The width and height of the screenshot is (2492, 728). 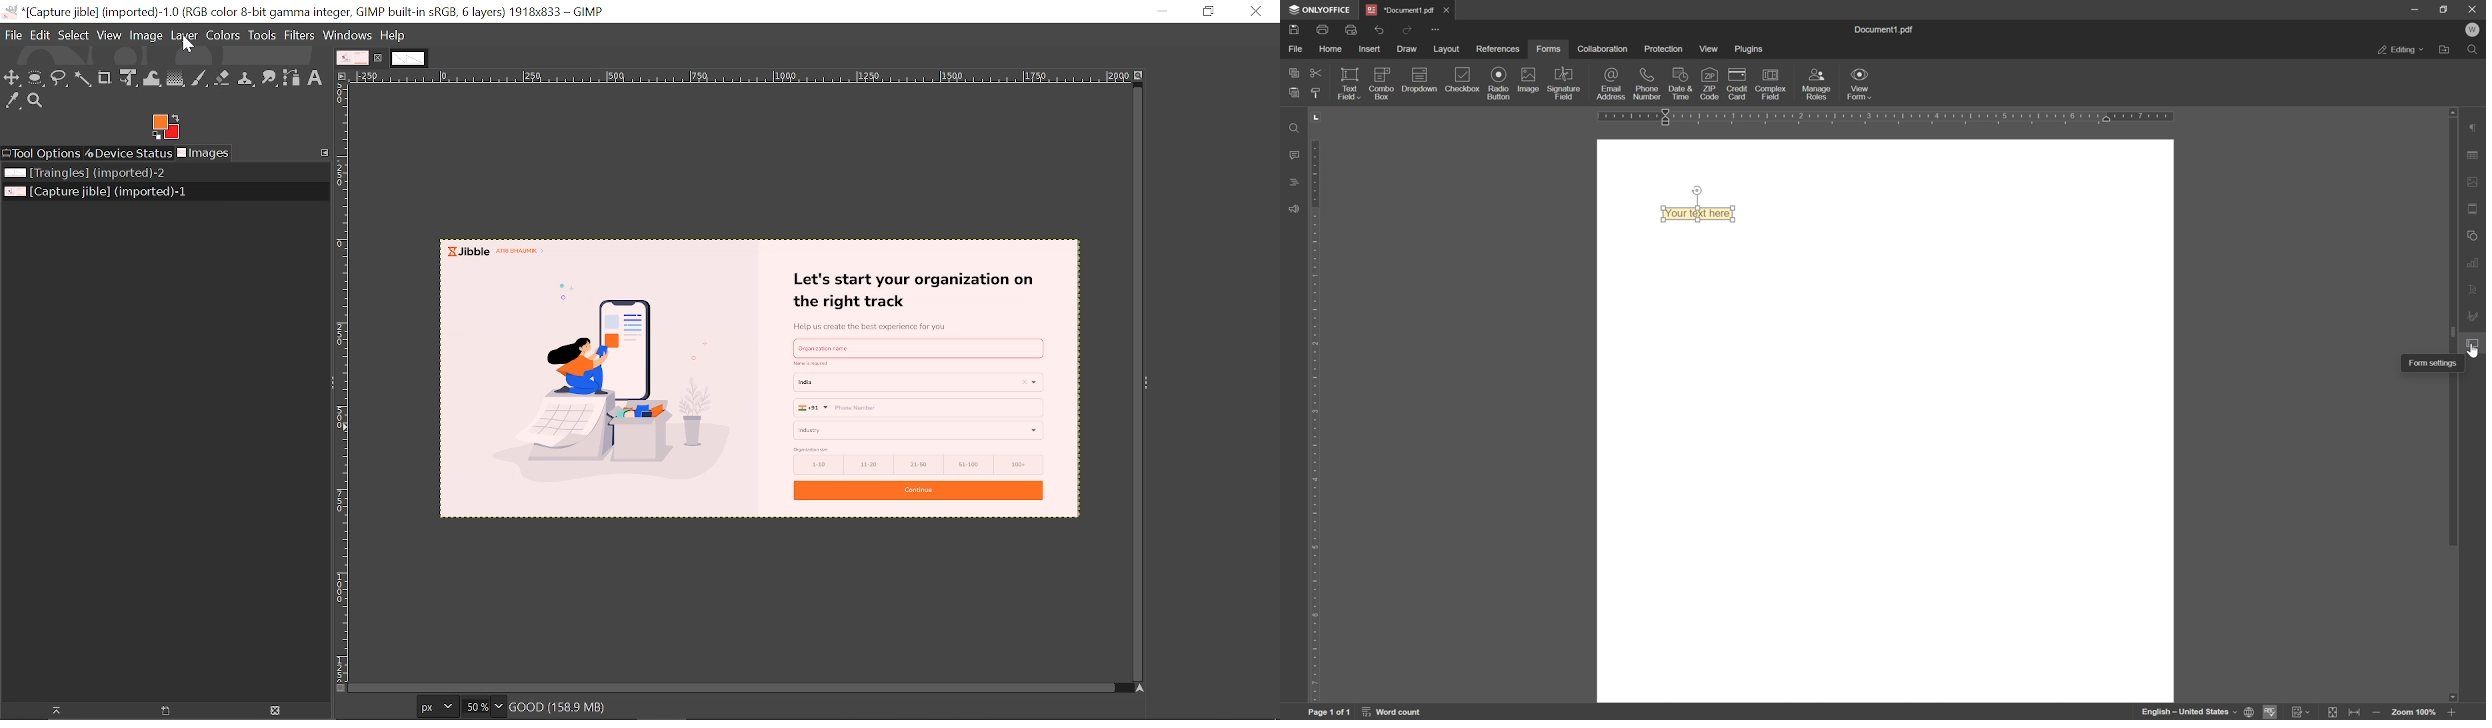 I want to click on current image, so click(x=761, y=381).